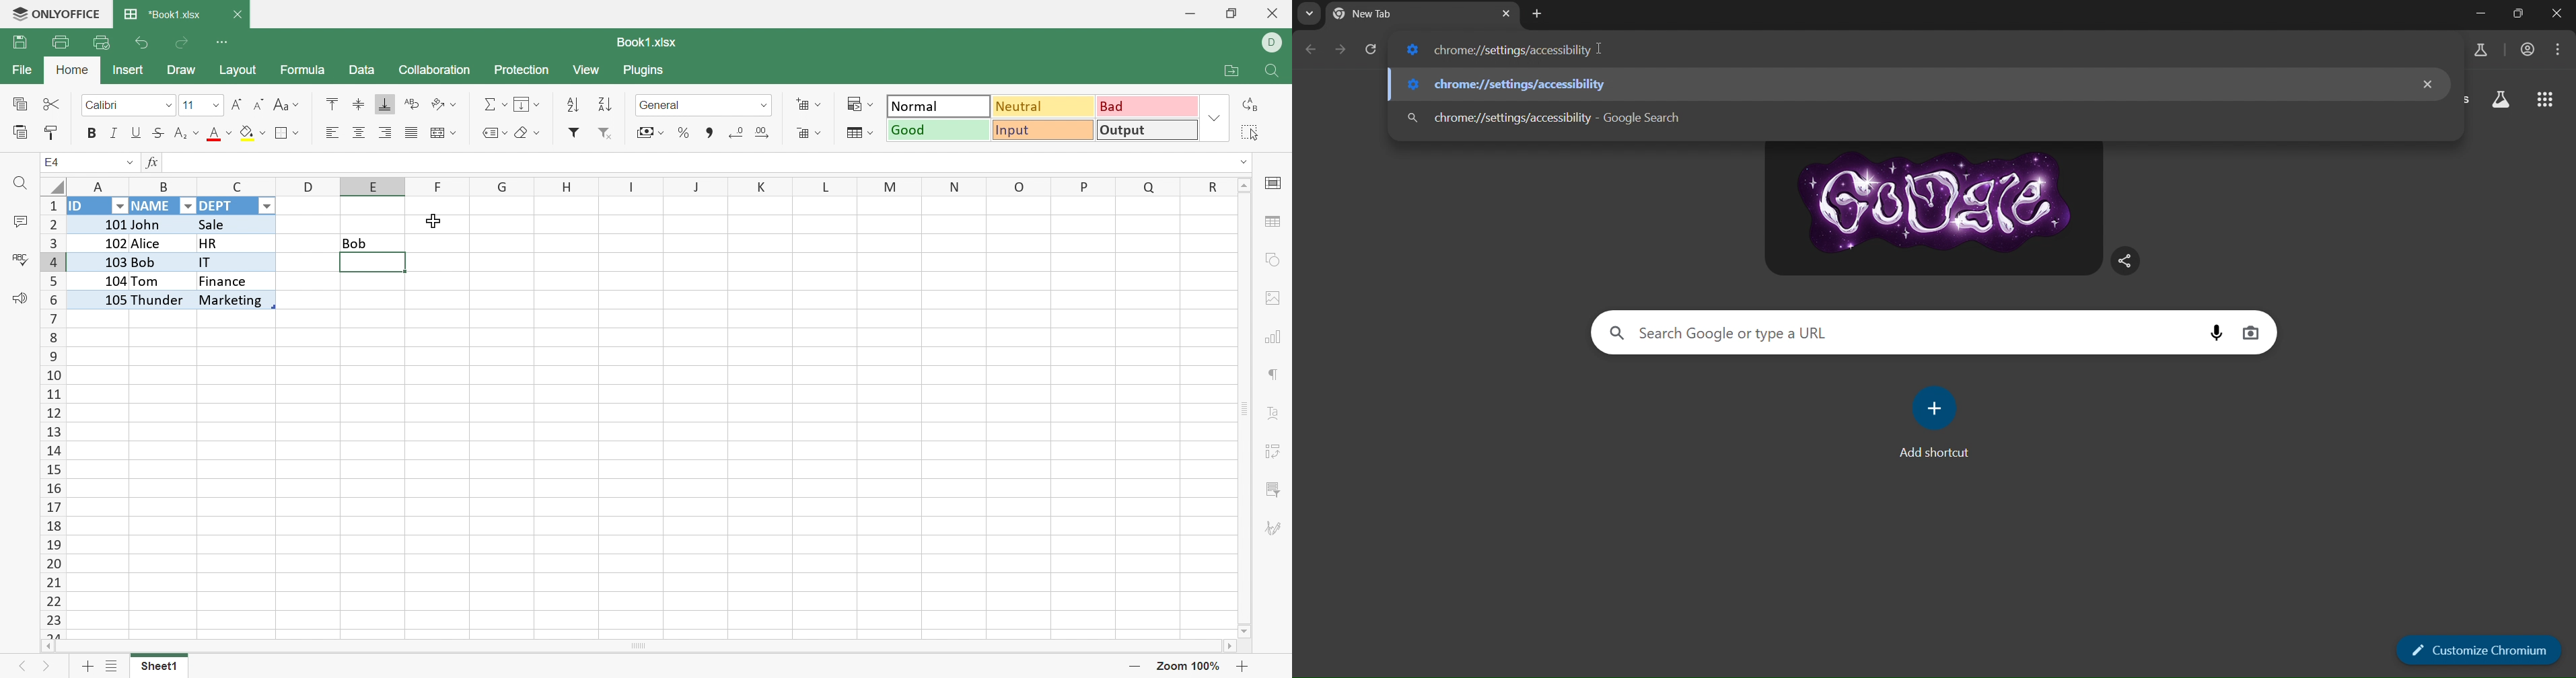 The height and width of the screenshot is (700, 2576). Describe the element at coordinates (269, 206) in the screenshot. I see `Drop Down` at that location.